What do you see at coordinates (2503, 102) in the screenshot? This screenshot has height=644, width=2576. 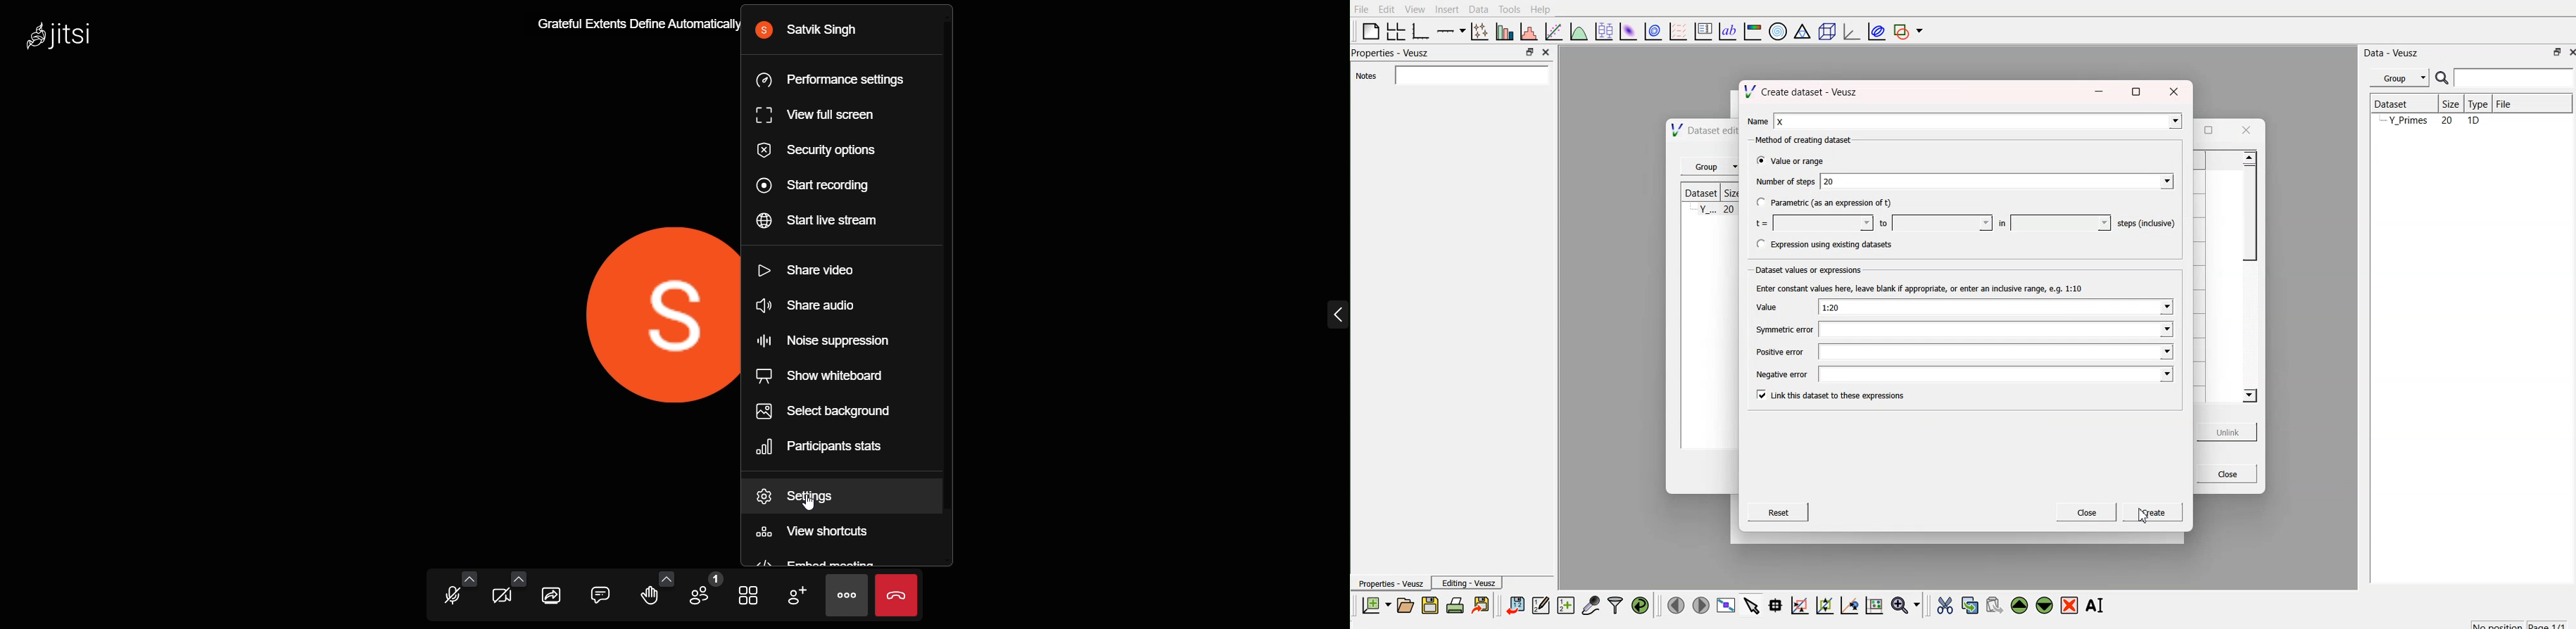 I see `File` at bounding box center [2503, 102].